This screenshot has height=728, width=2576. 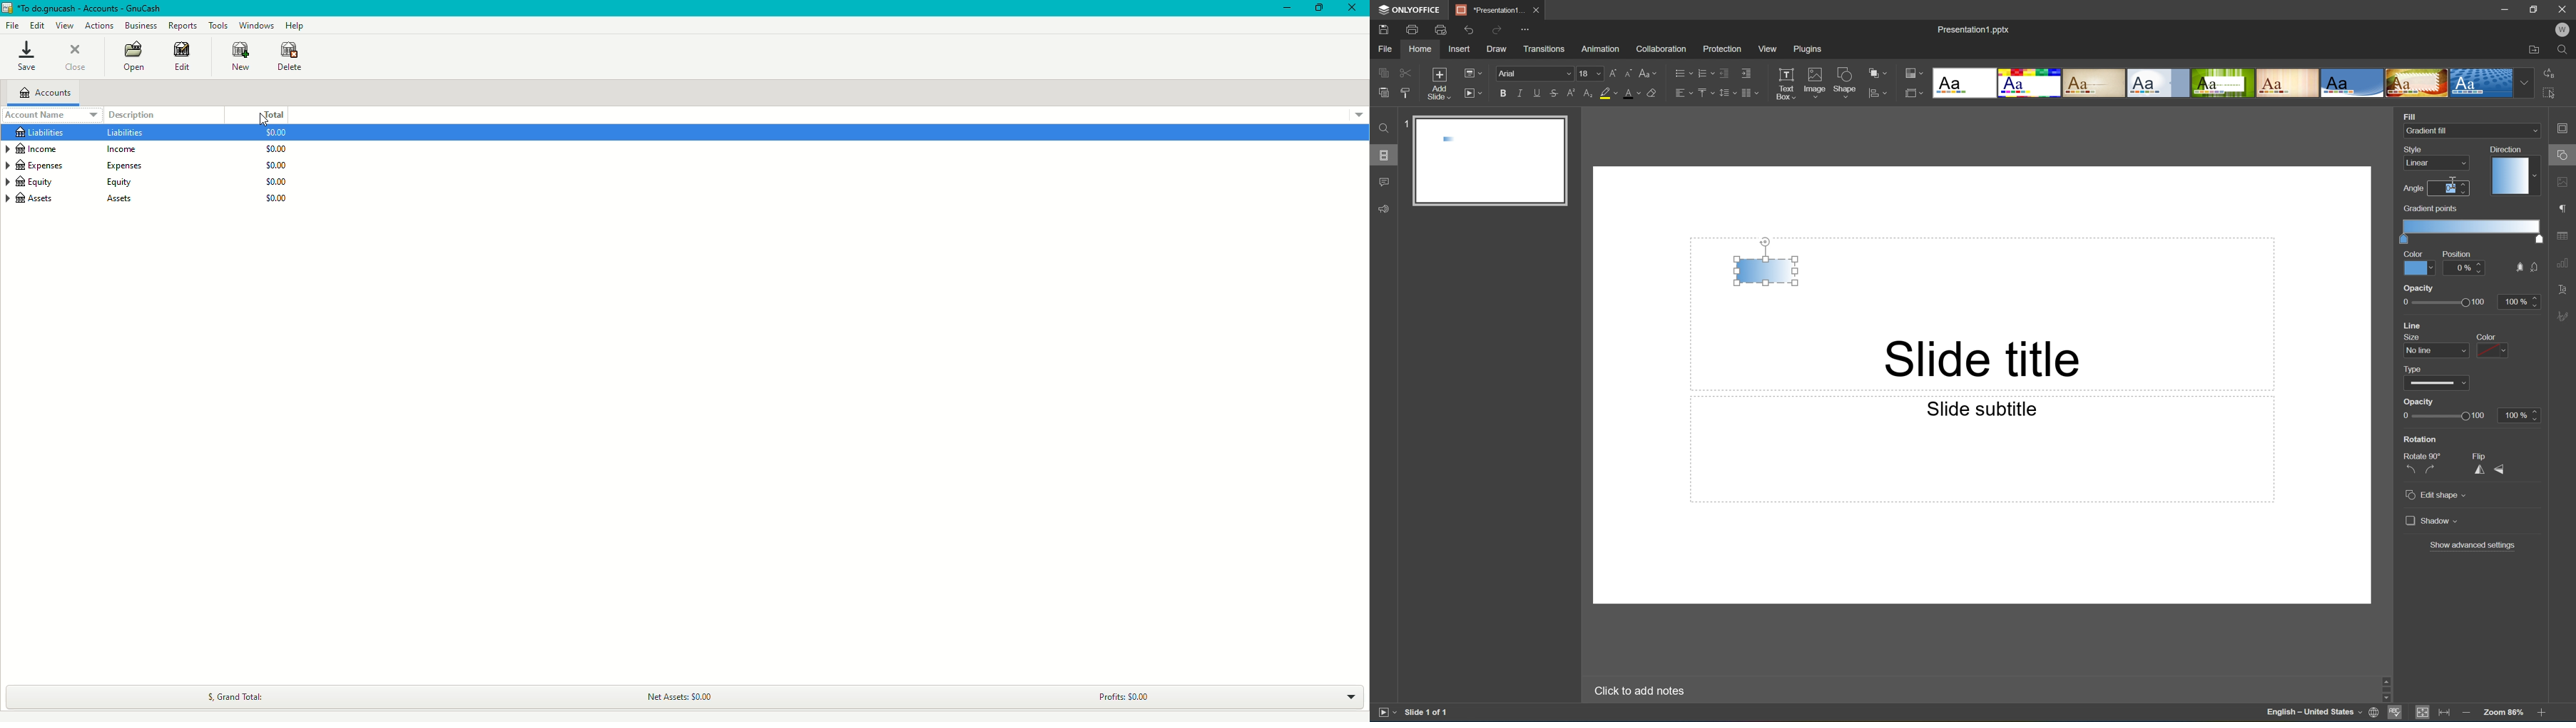 What do you see at coordinates (2519, 414) in the screenshot?
I see `100%` at bounding box center [2519, 414].